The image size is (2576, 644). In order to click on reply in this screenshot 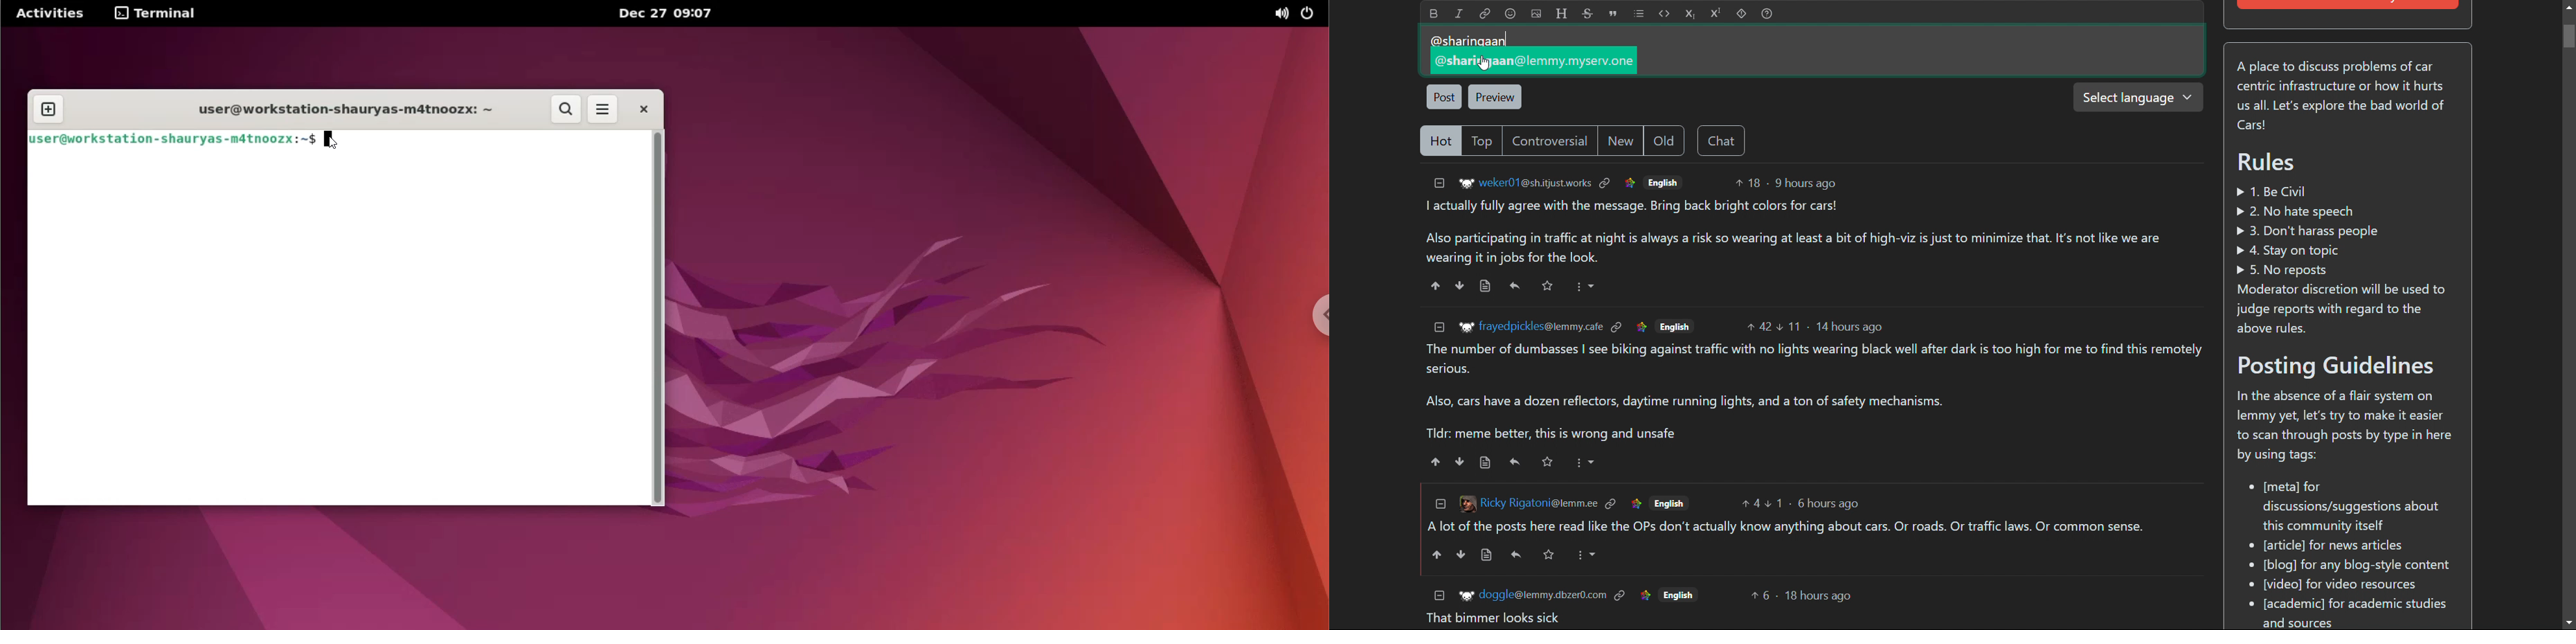, I will do `click(1516, 554)`.